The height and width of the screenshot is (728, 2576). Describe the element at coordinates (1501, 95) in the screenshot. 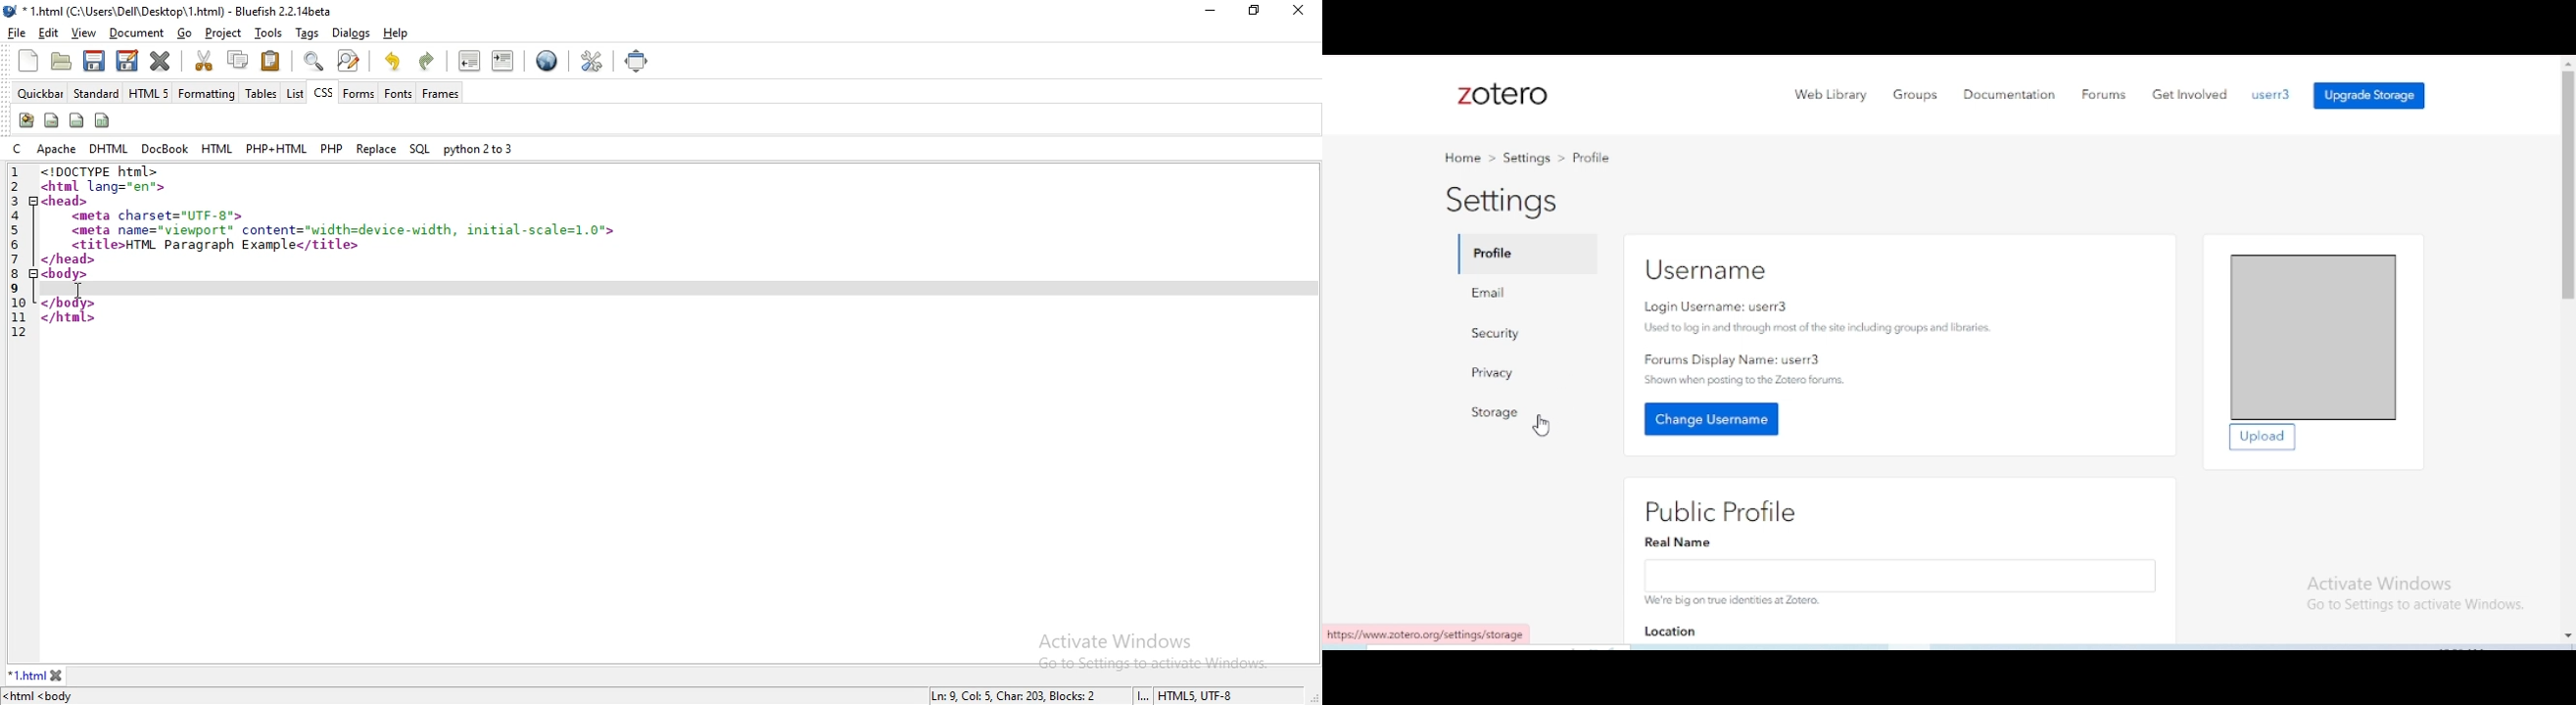

I see `zotero` at that location.